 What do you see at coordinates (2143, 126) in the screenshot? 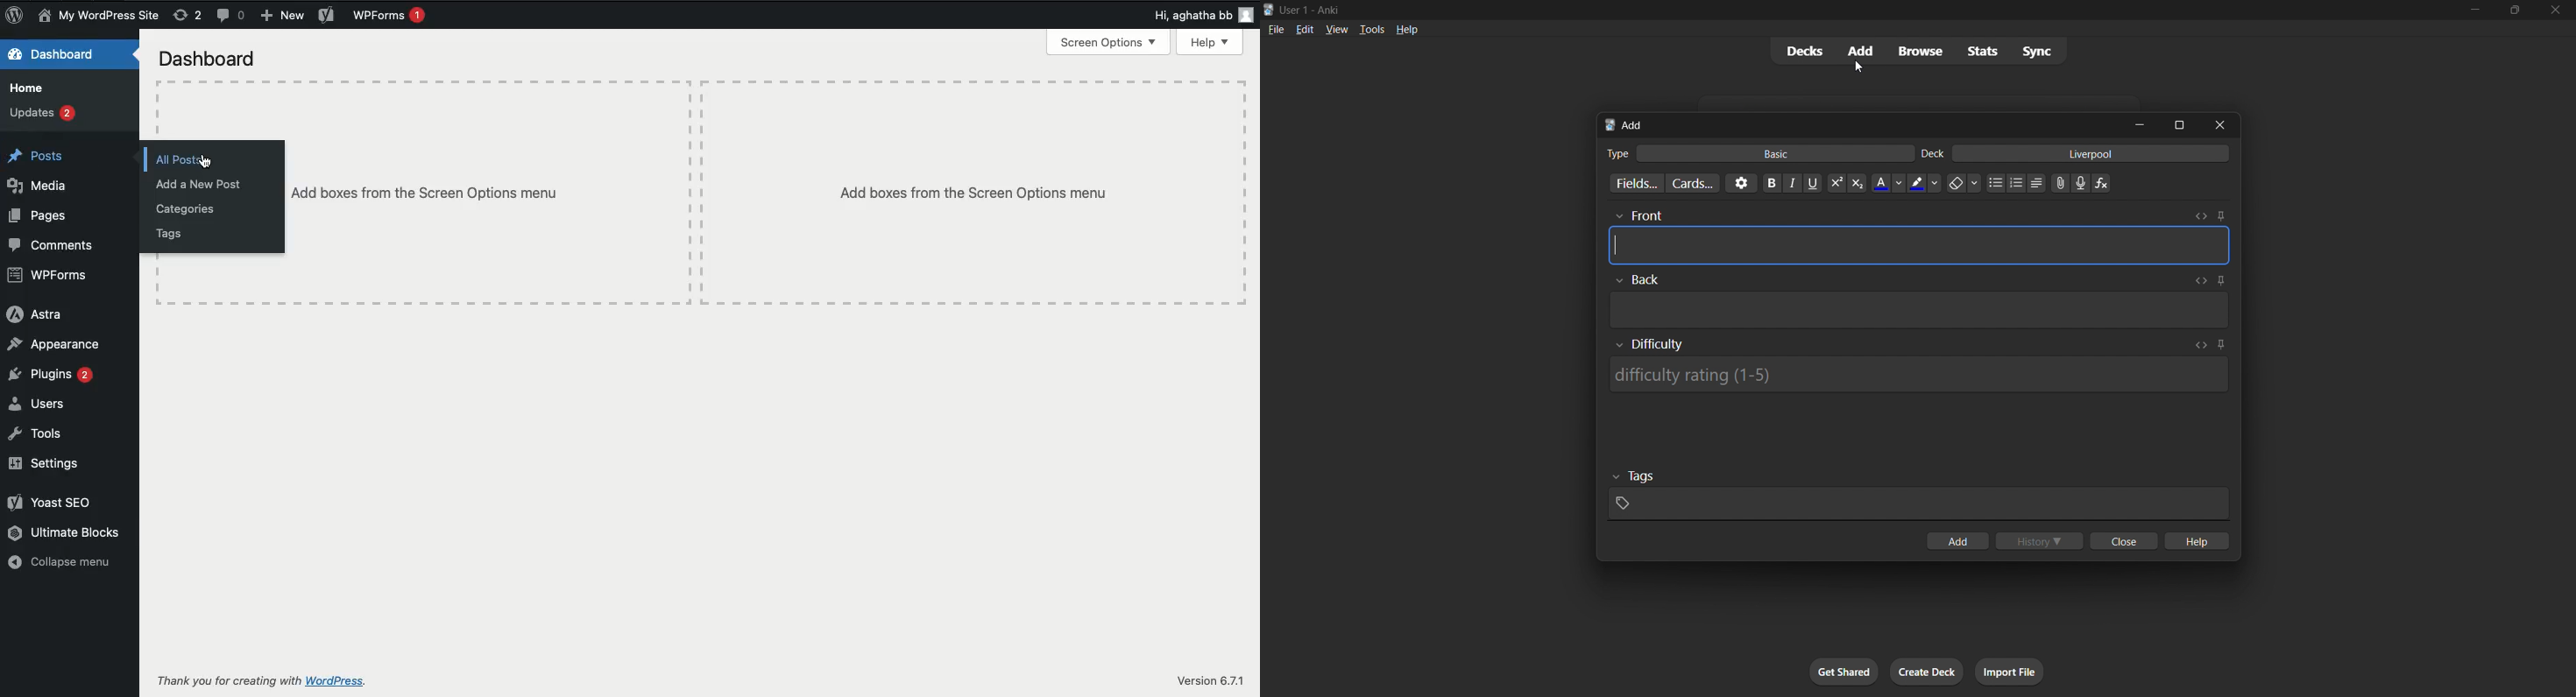
I see `minimize` at bounding box center [2143, 126].